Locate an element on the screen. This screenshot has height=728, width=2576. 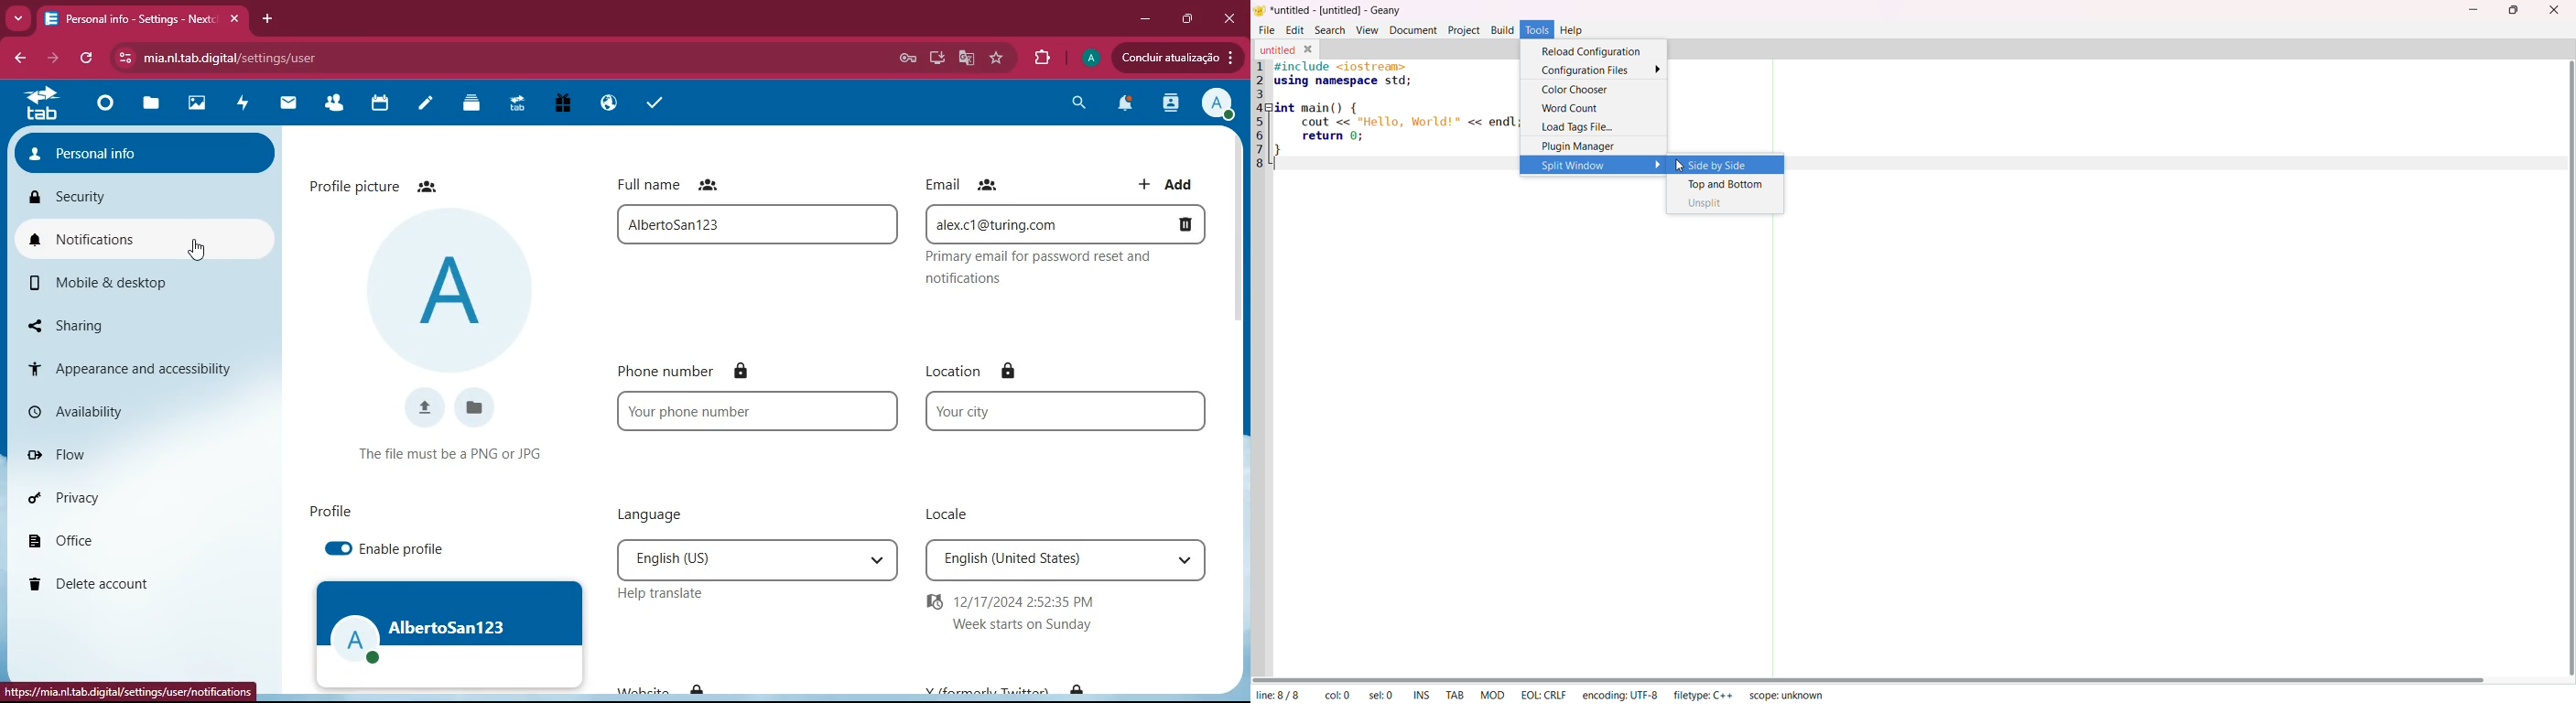
files is located at coordinates (151, 104).